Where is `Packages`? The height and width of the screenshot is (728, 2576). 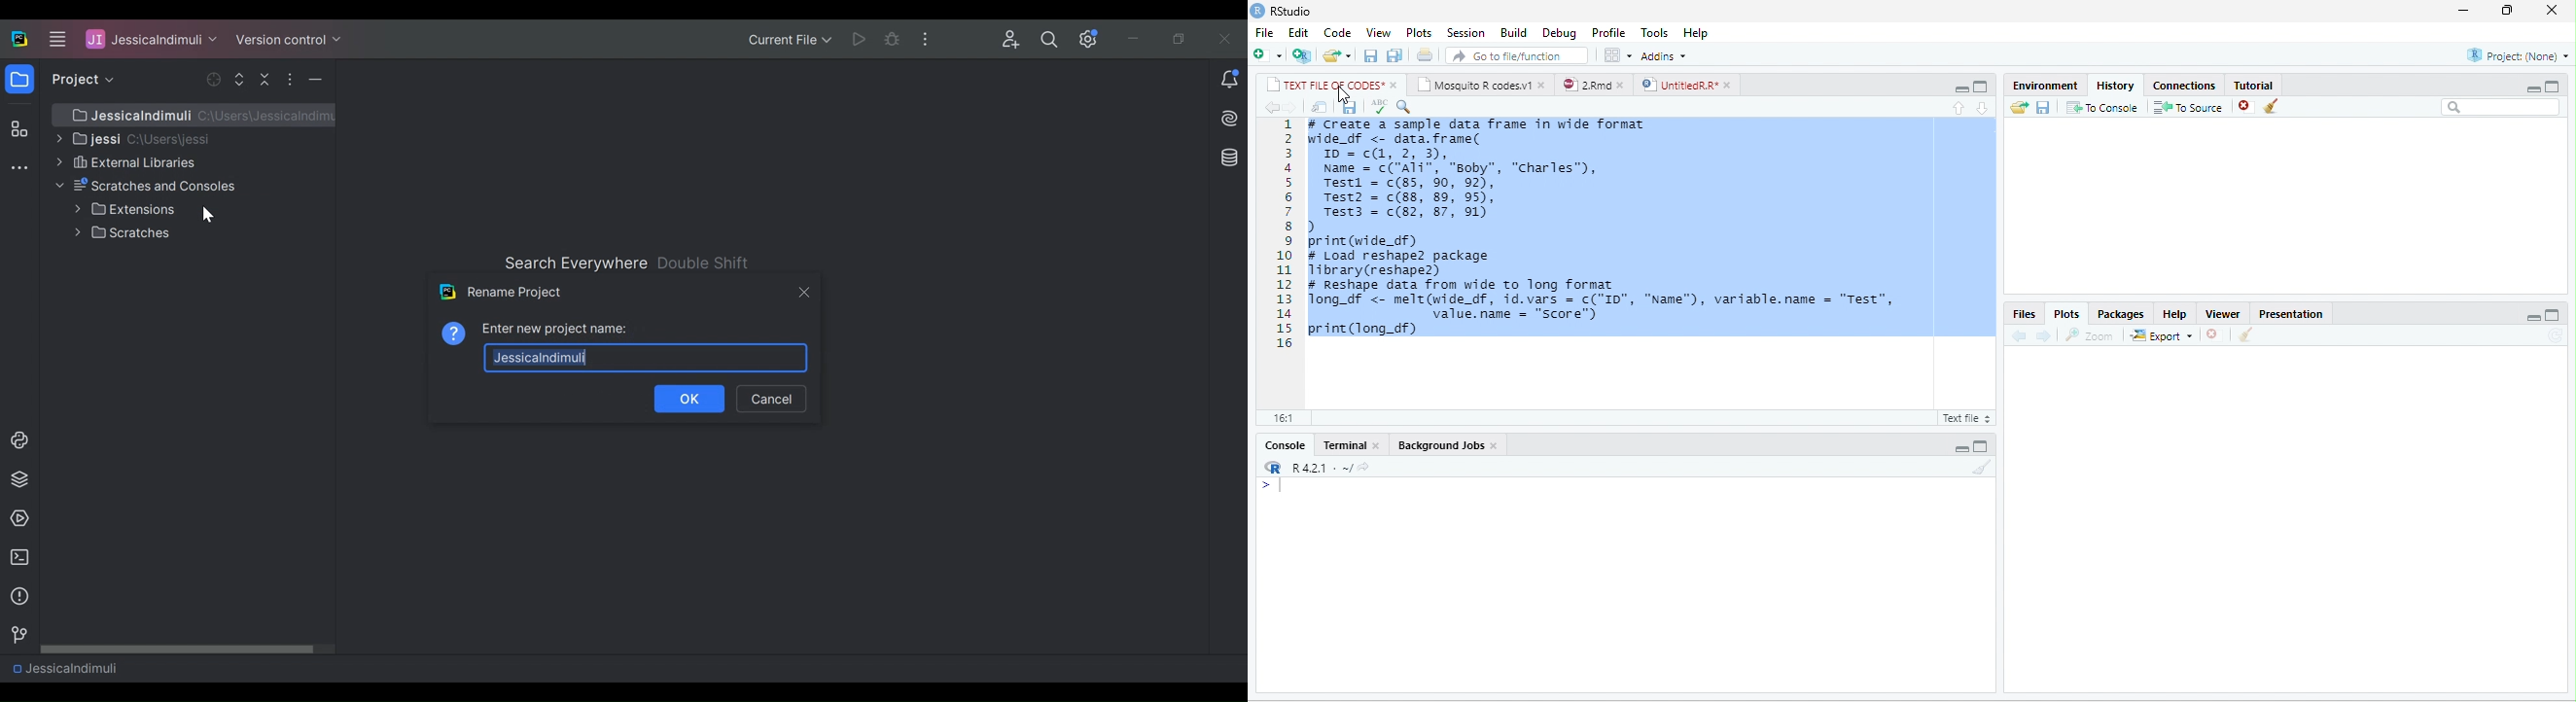
Packages is located at coordinates (2122, 314).